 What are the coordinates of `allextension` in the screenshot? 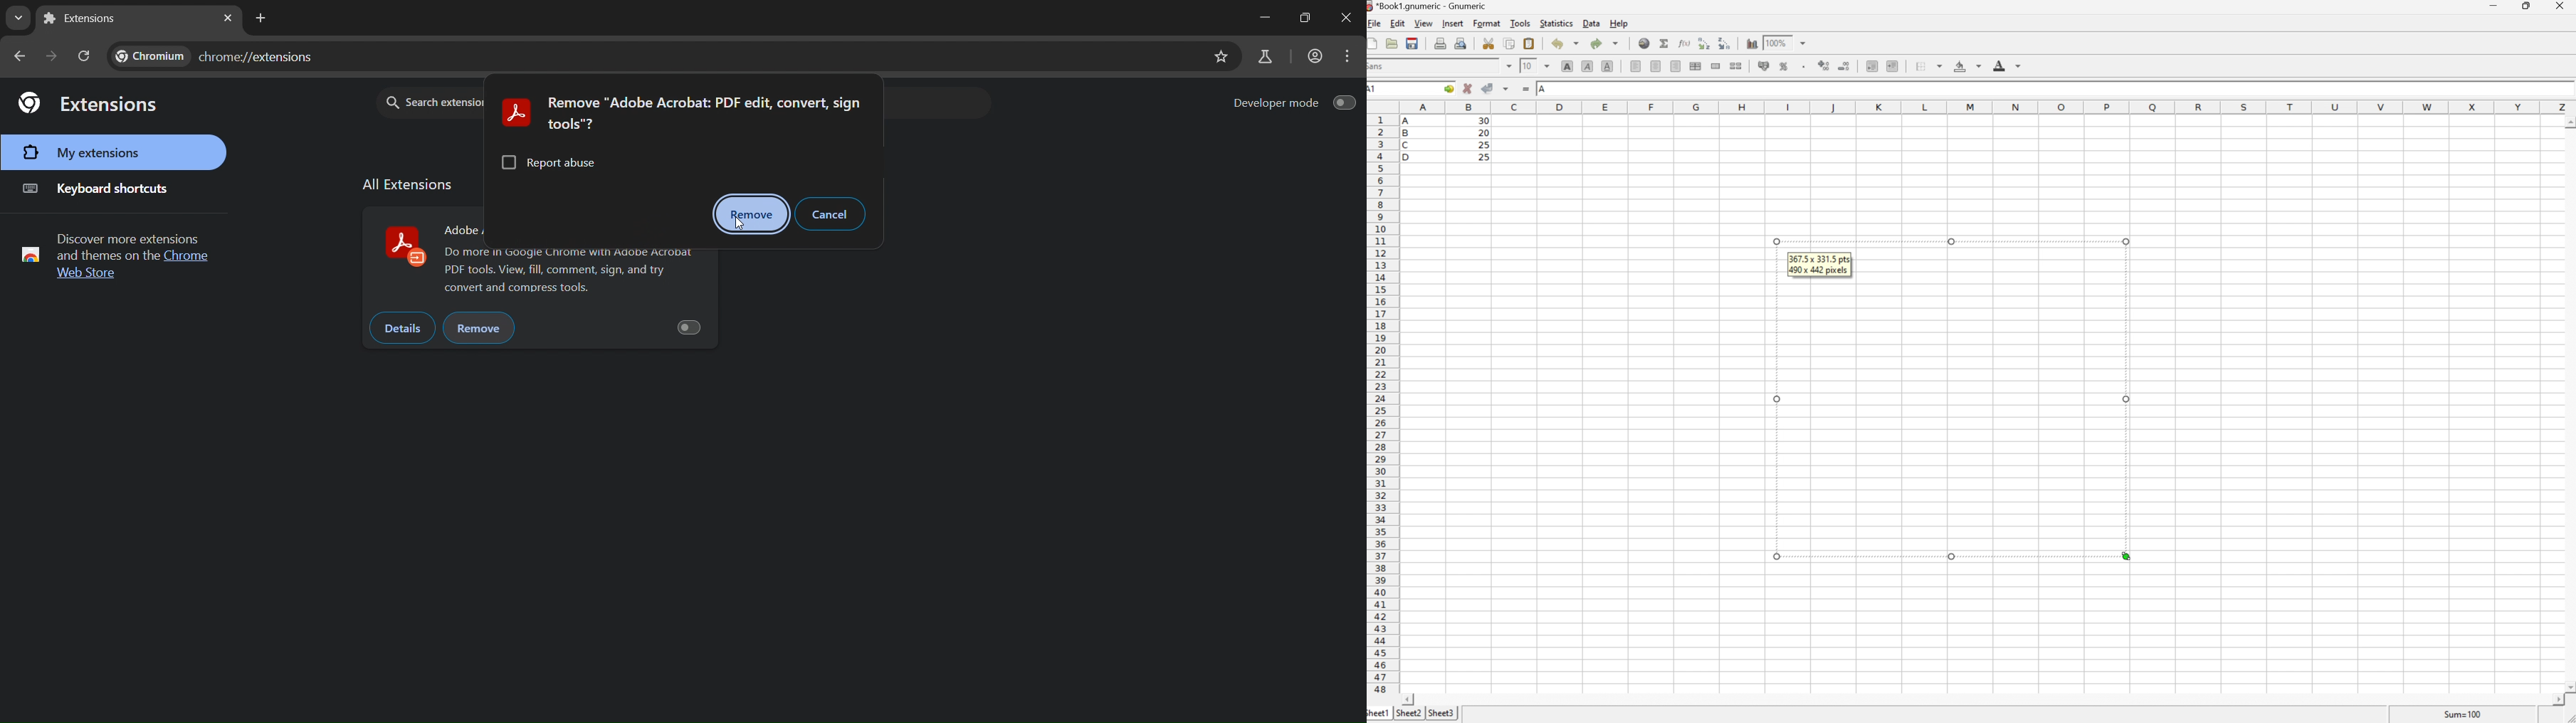 It's located at (407, 184).